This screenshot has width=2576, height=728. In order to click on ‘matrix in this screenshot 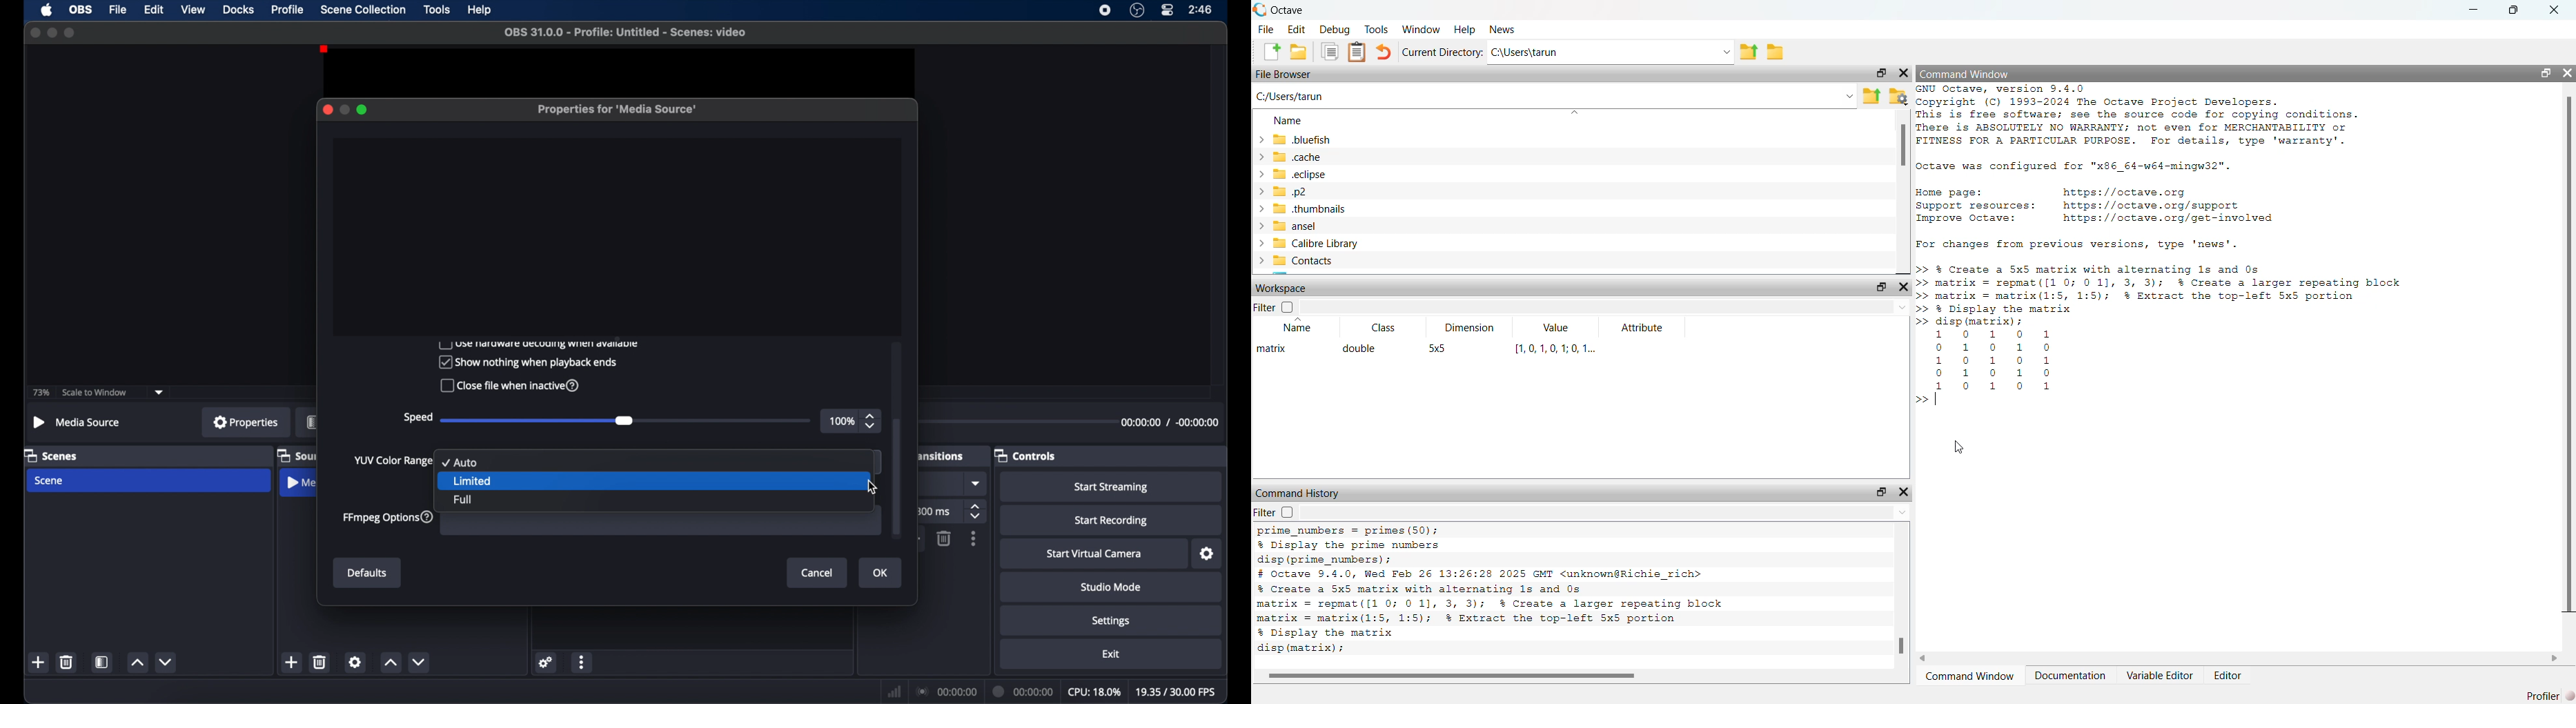, I will do `click(1272, 349)`.